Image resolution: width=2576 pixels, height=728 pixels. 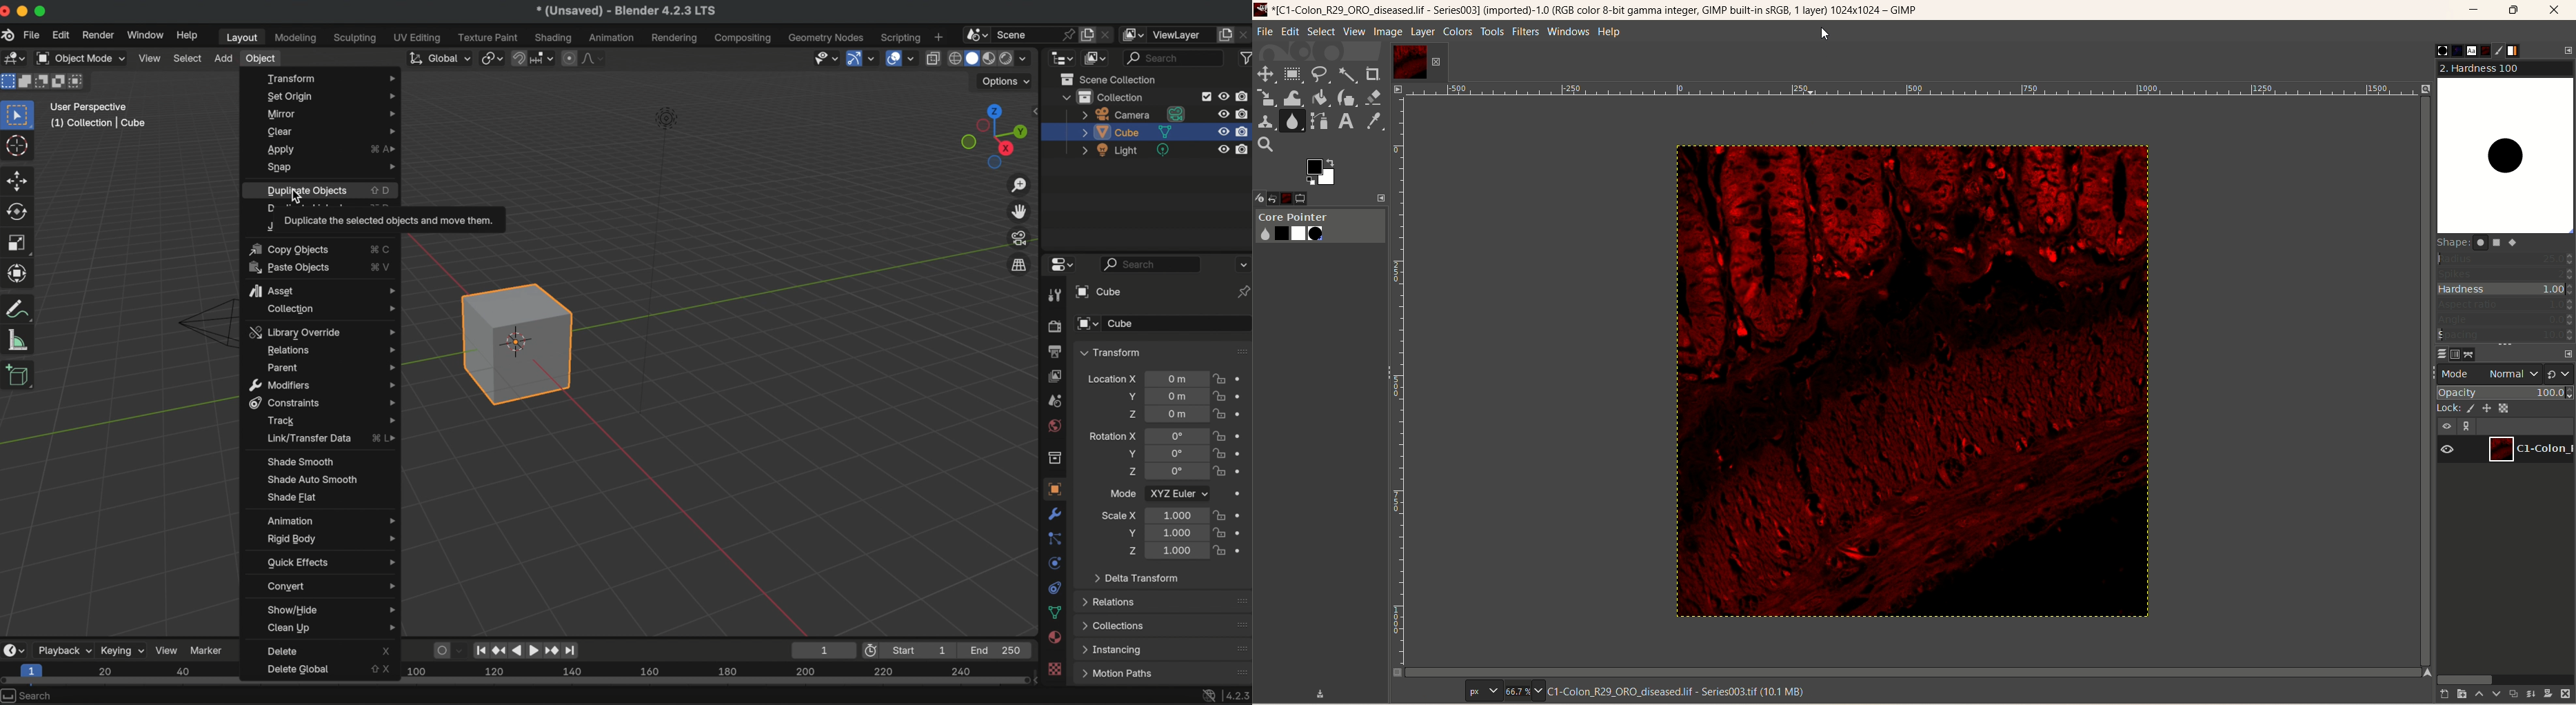 I want to click on delete this layer, so click(x=2566, y=694).